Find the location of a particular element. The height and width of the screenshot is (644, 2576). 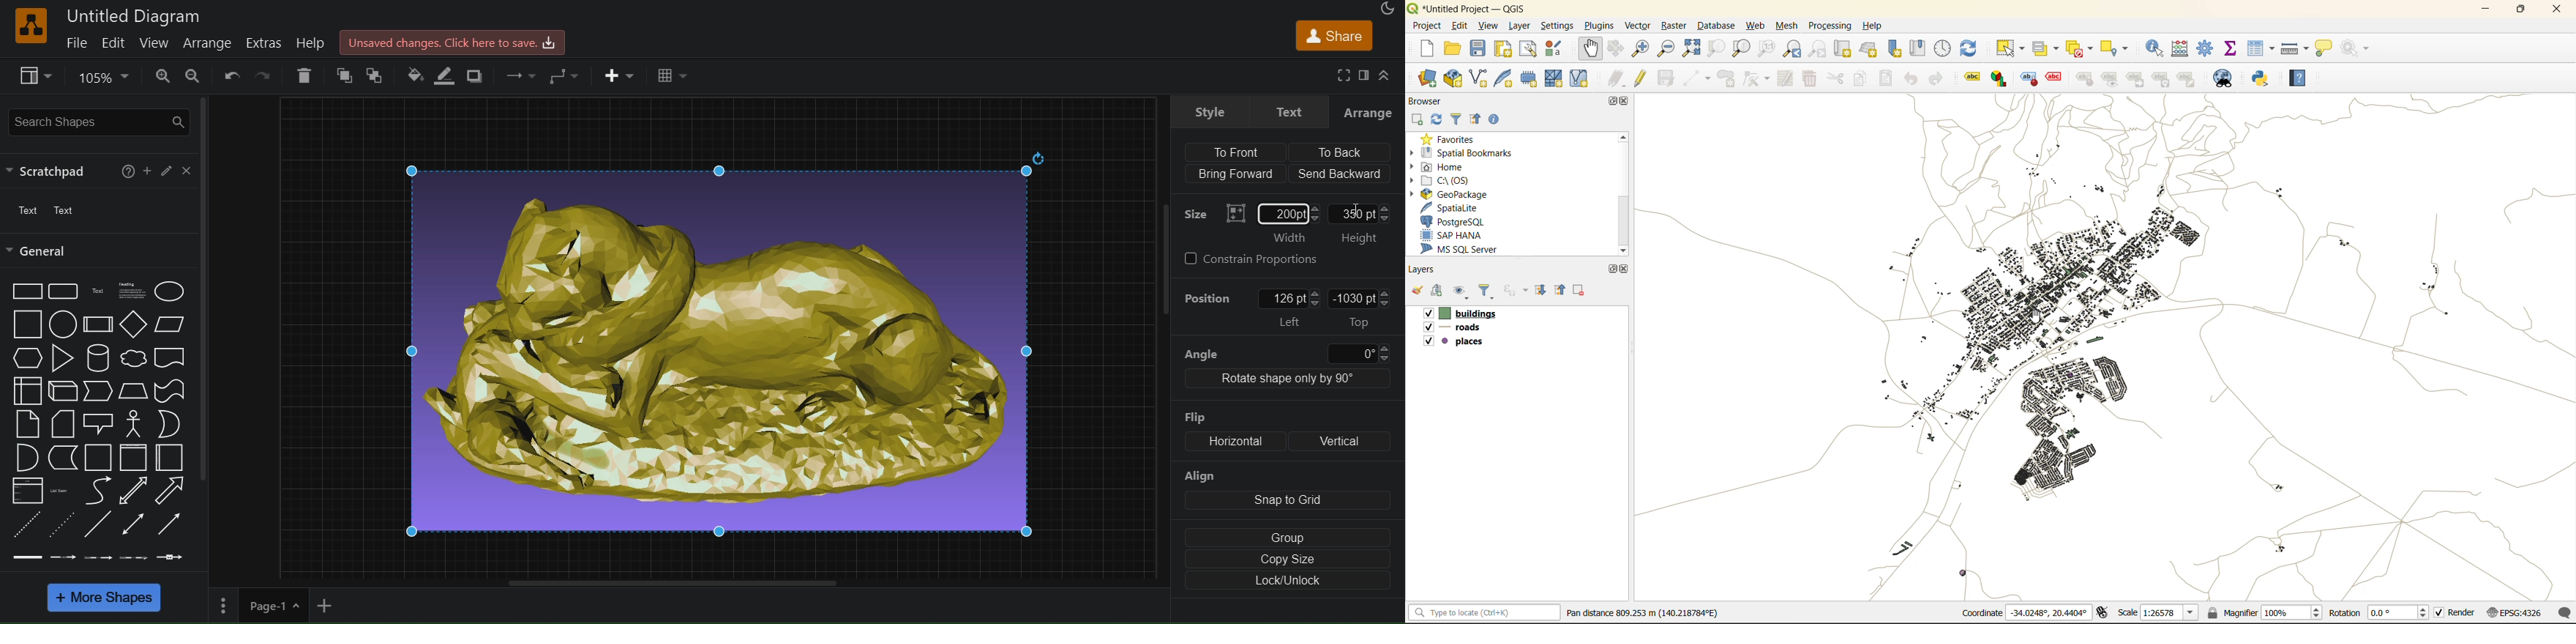

view is located at coordinates (1489, 26).